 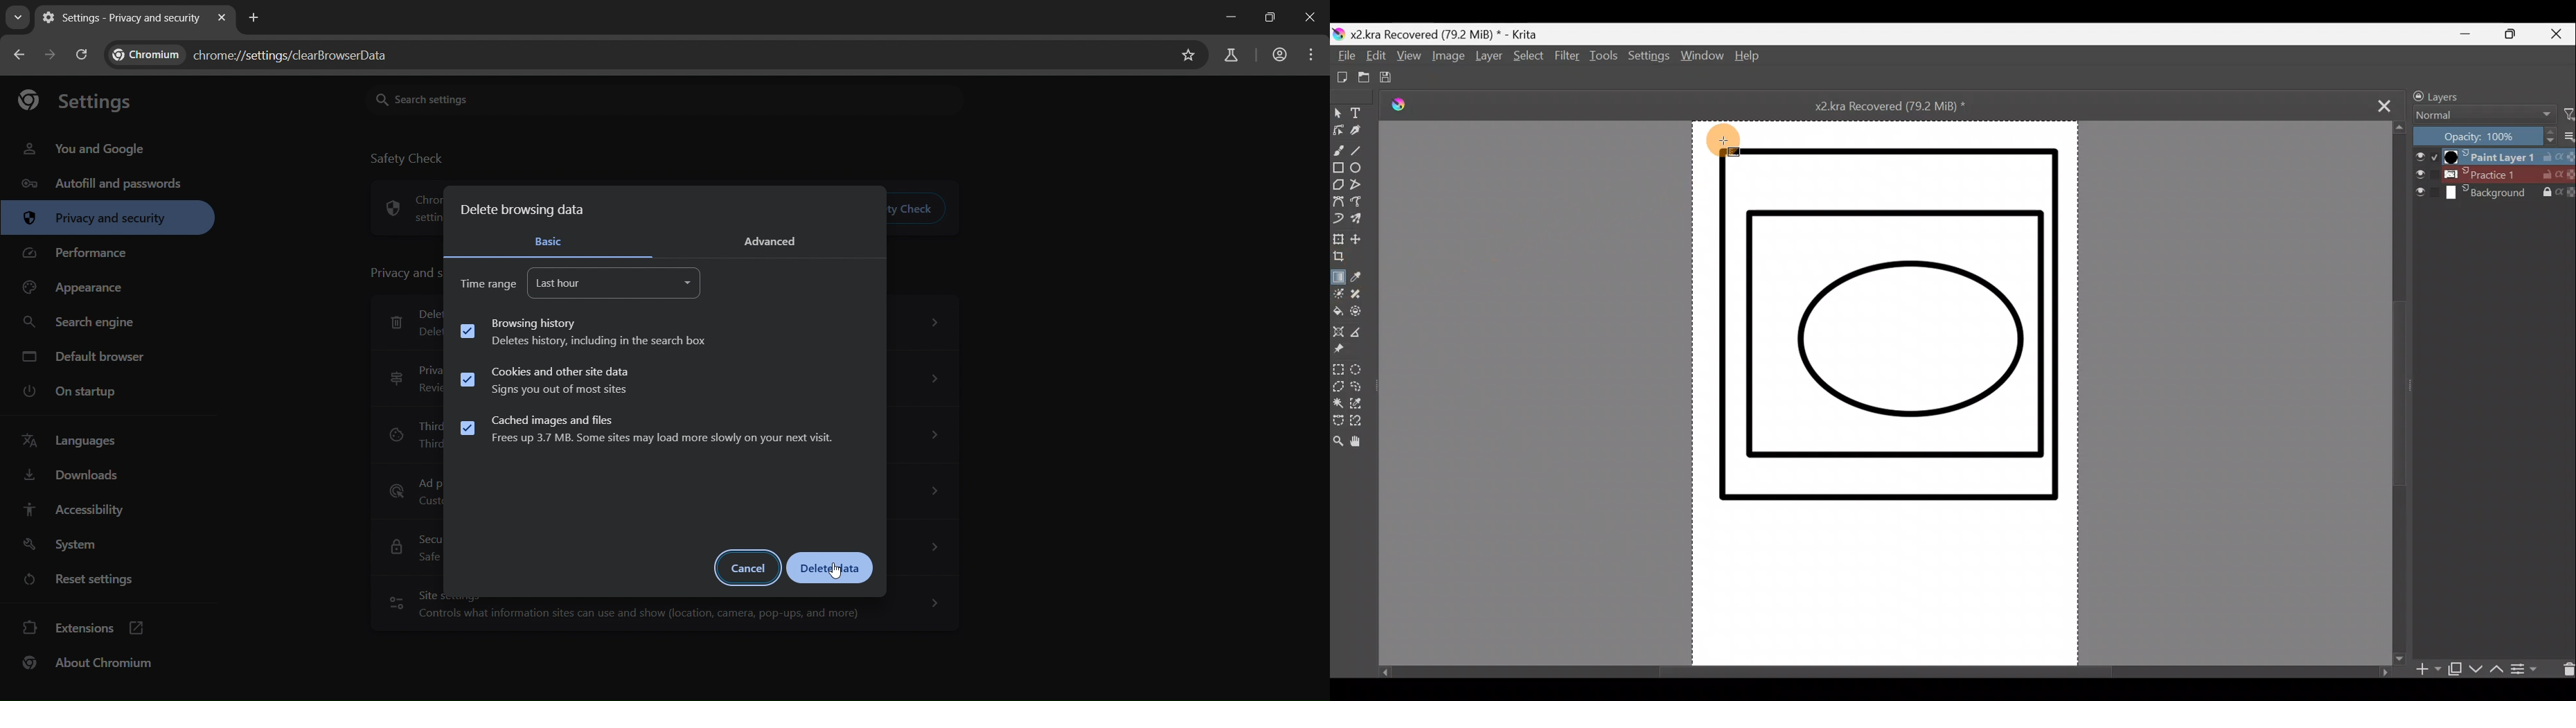 I want to click on Similar colour selection tool, so click(x=1359, y=406).